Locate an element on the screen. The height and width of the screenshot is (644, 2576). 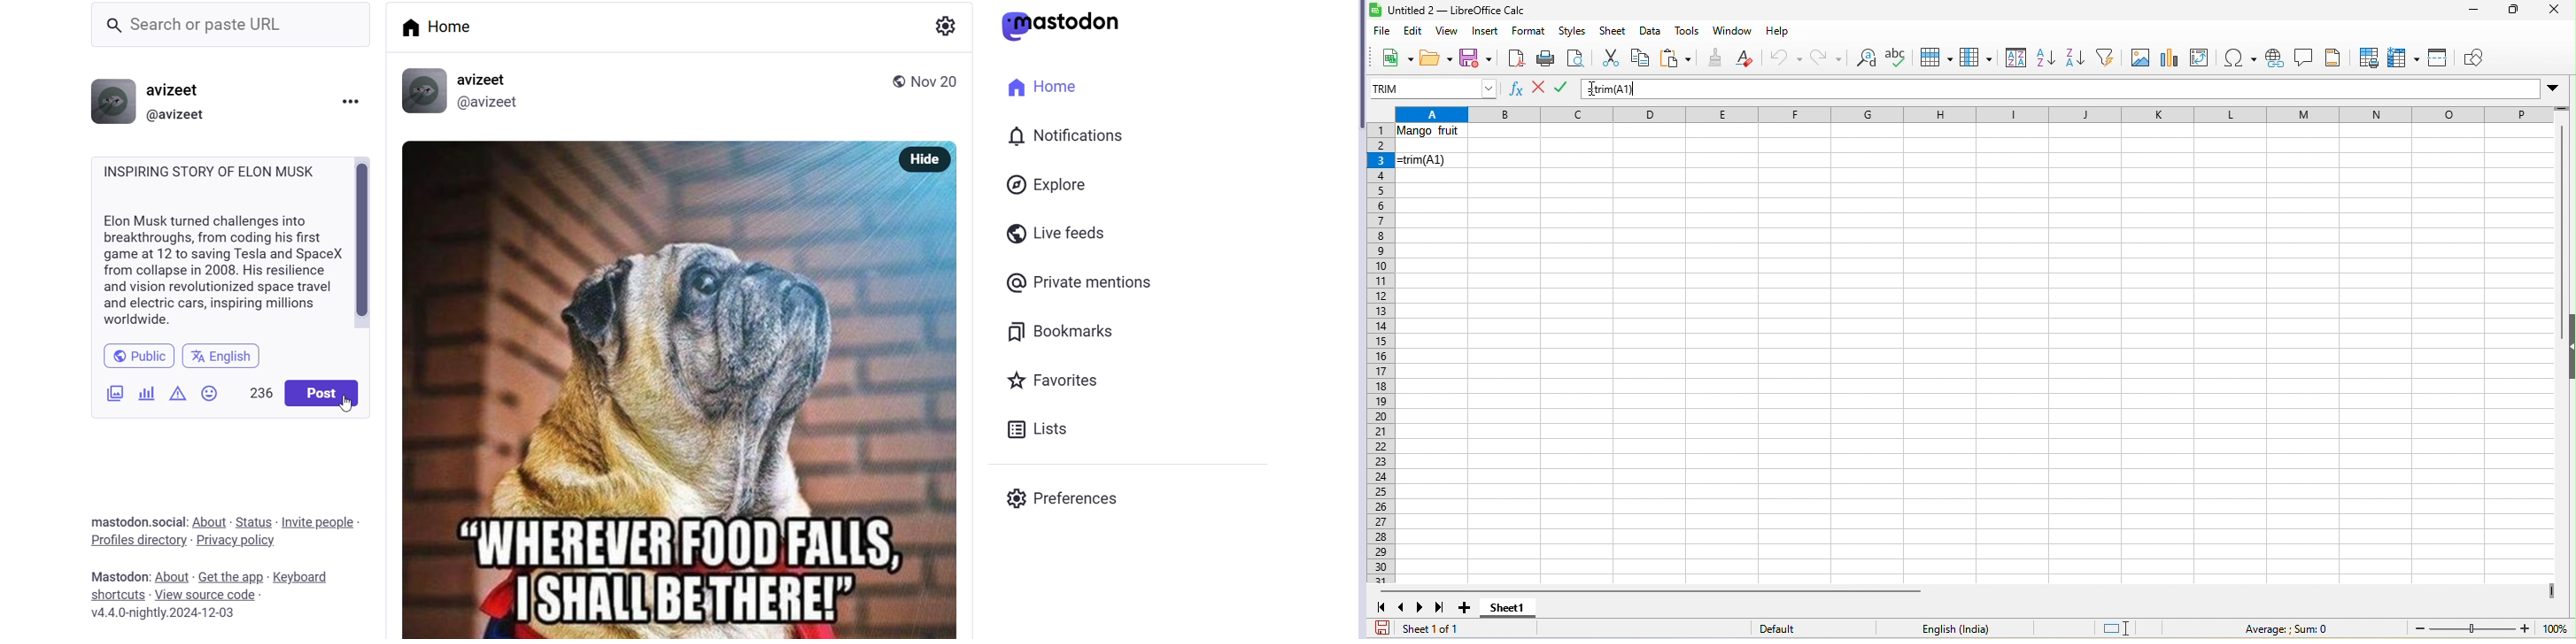
scroll to first sheet is located at coordinates (1382, 609).